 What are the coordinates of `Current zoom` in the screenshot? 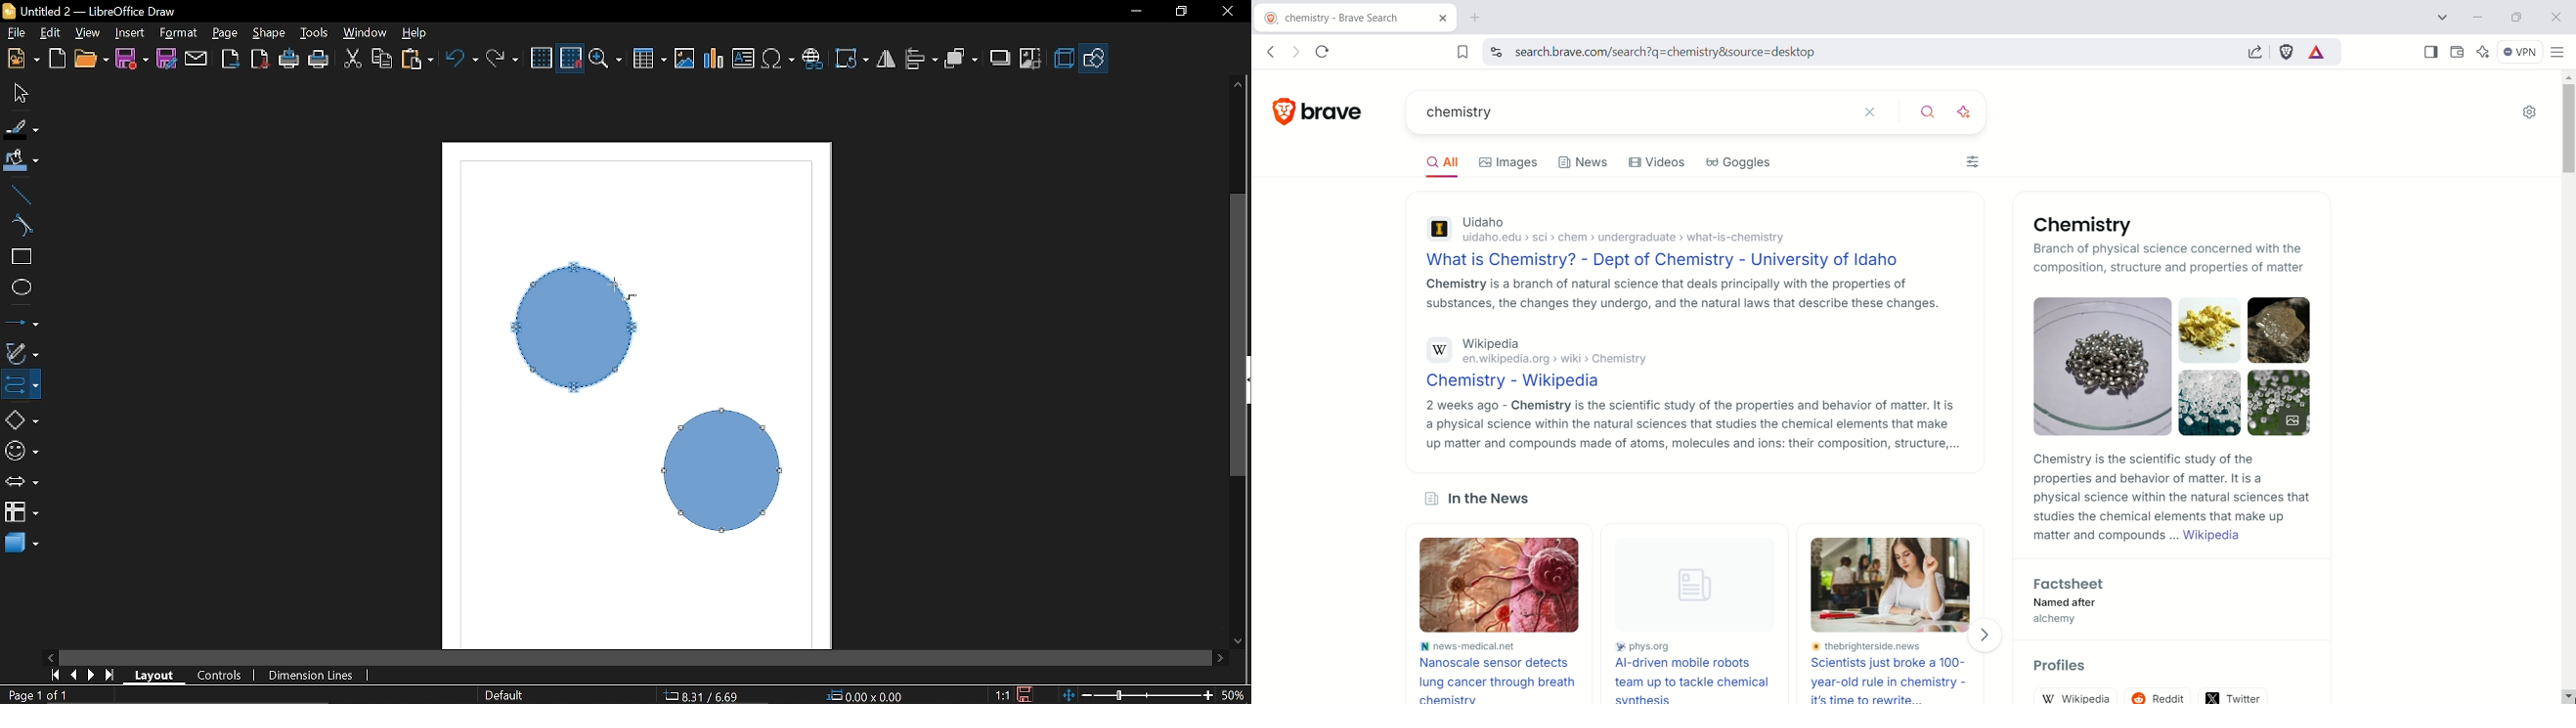 It's located at (1234, 694).